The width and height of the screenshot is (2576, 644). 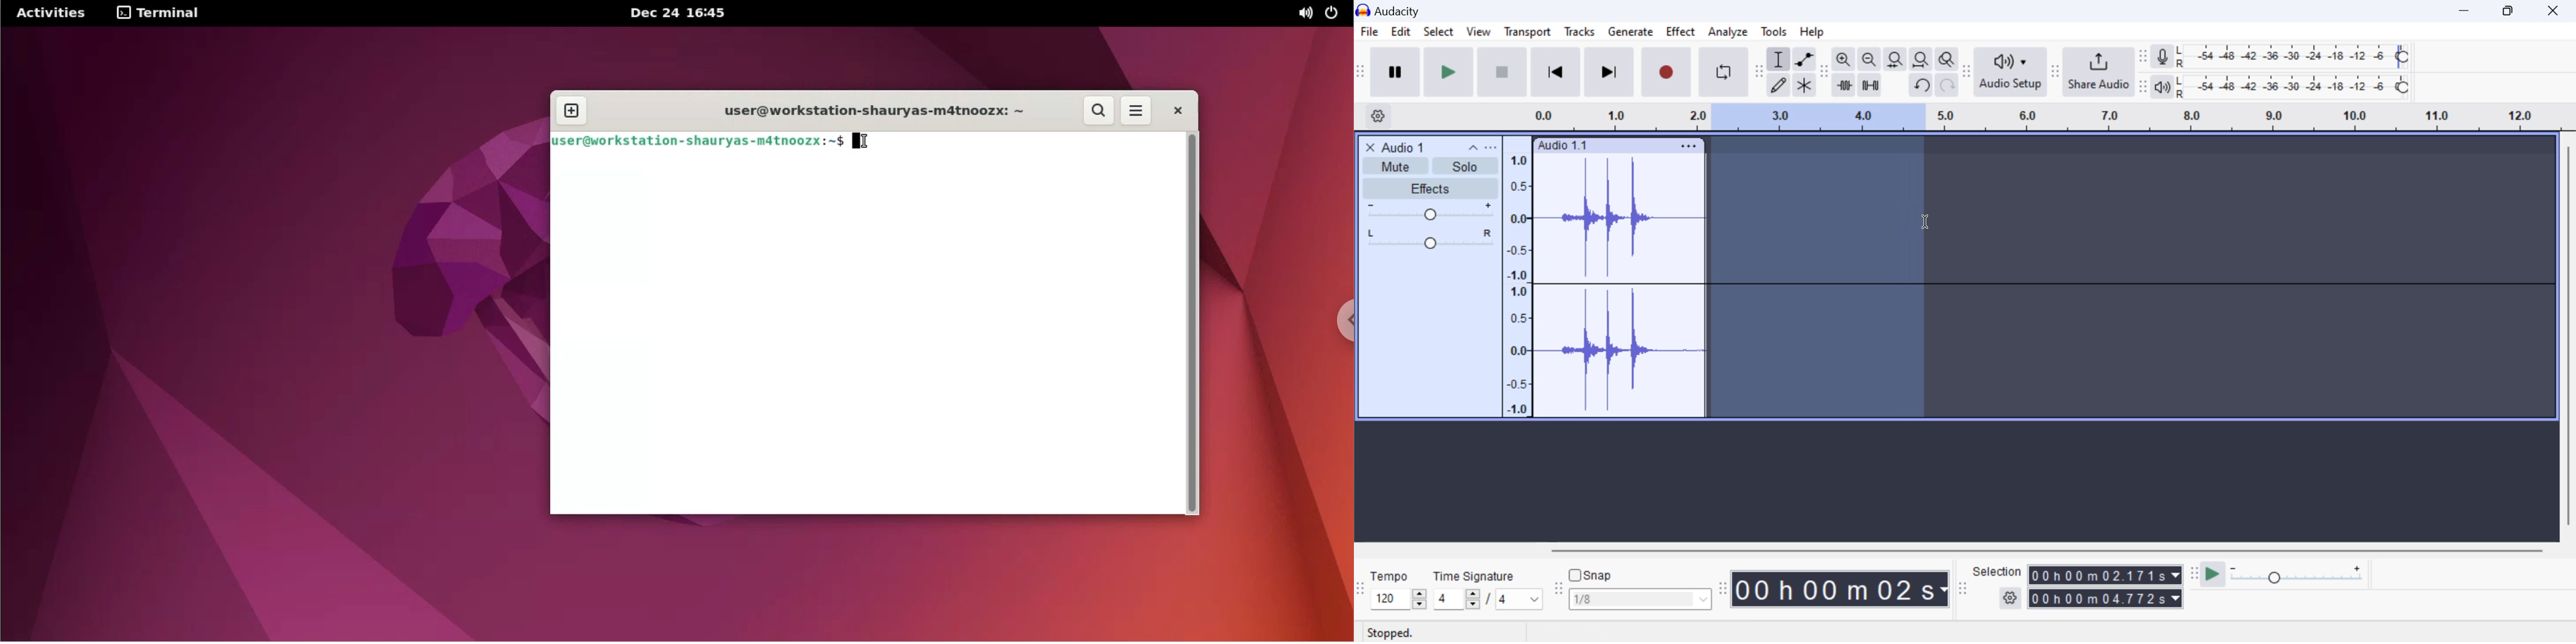 I want to click on multi tool, so click(x=1805, y=86).